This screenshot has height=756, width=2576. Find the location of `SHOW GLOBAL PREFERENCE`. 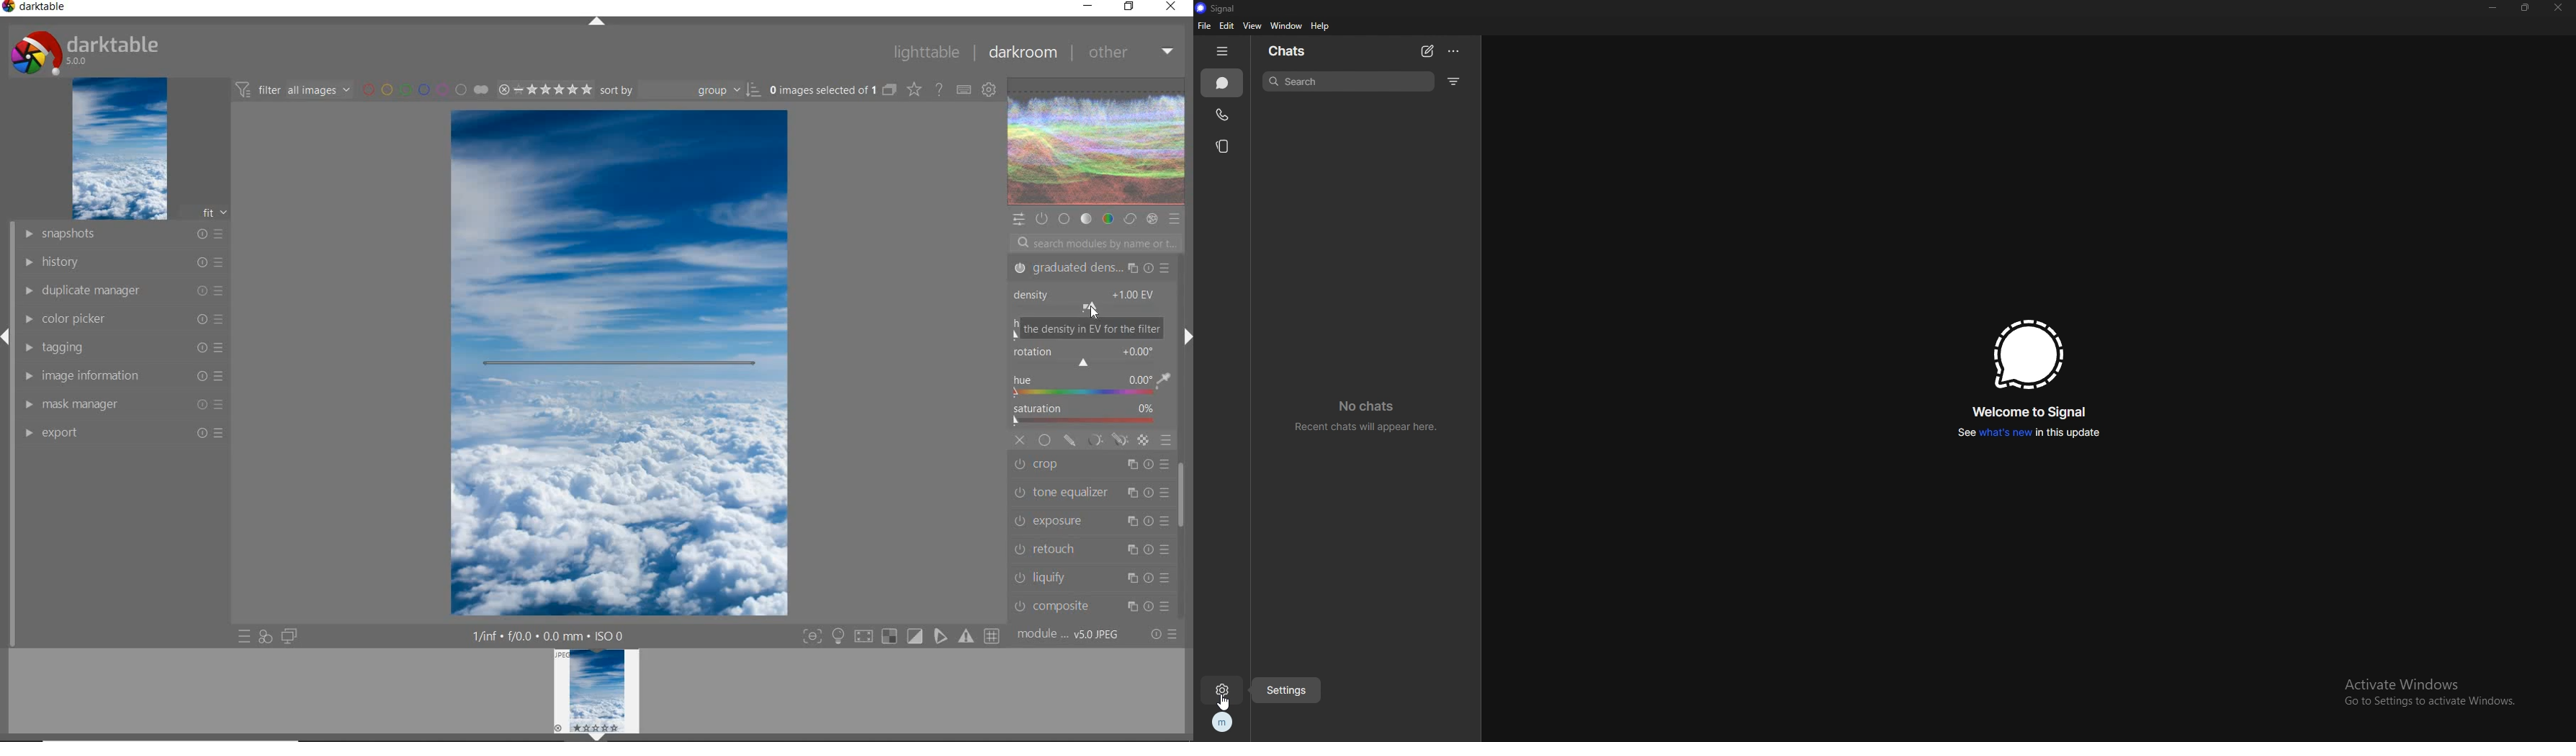

SHOW GLOBAL PREFERENCE is located at coordinates (988, 91).